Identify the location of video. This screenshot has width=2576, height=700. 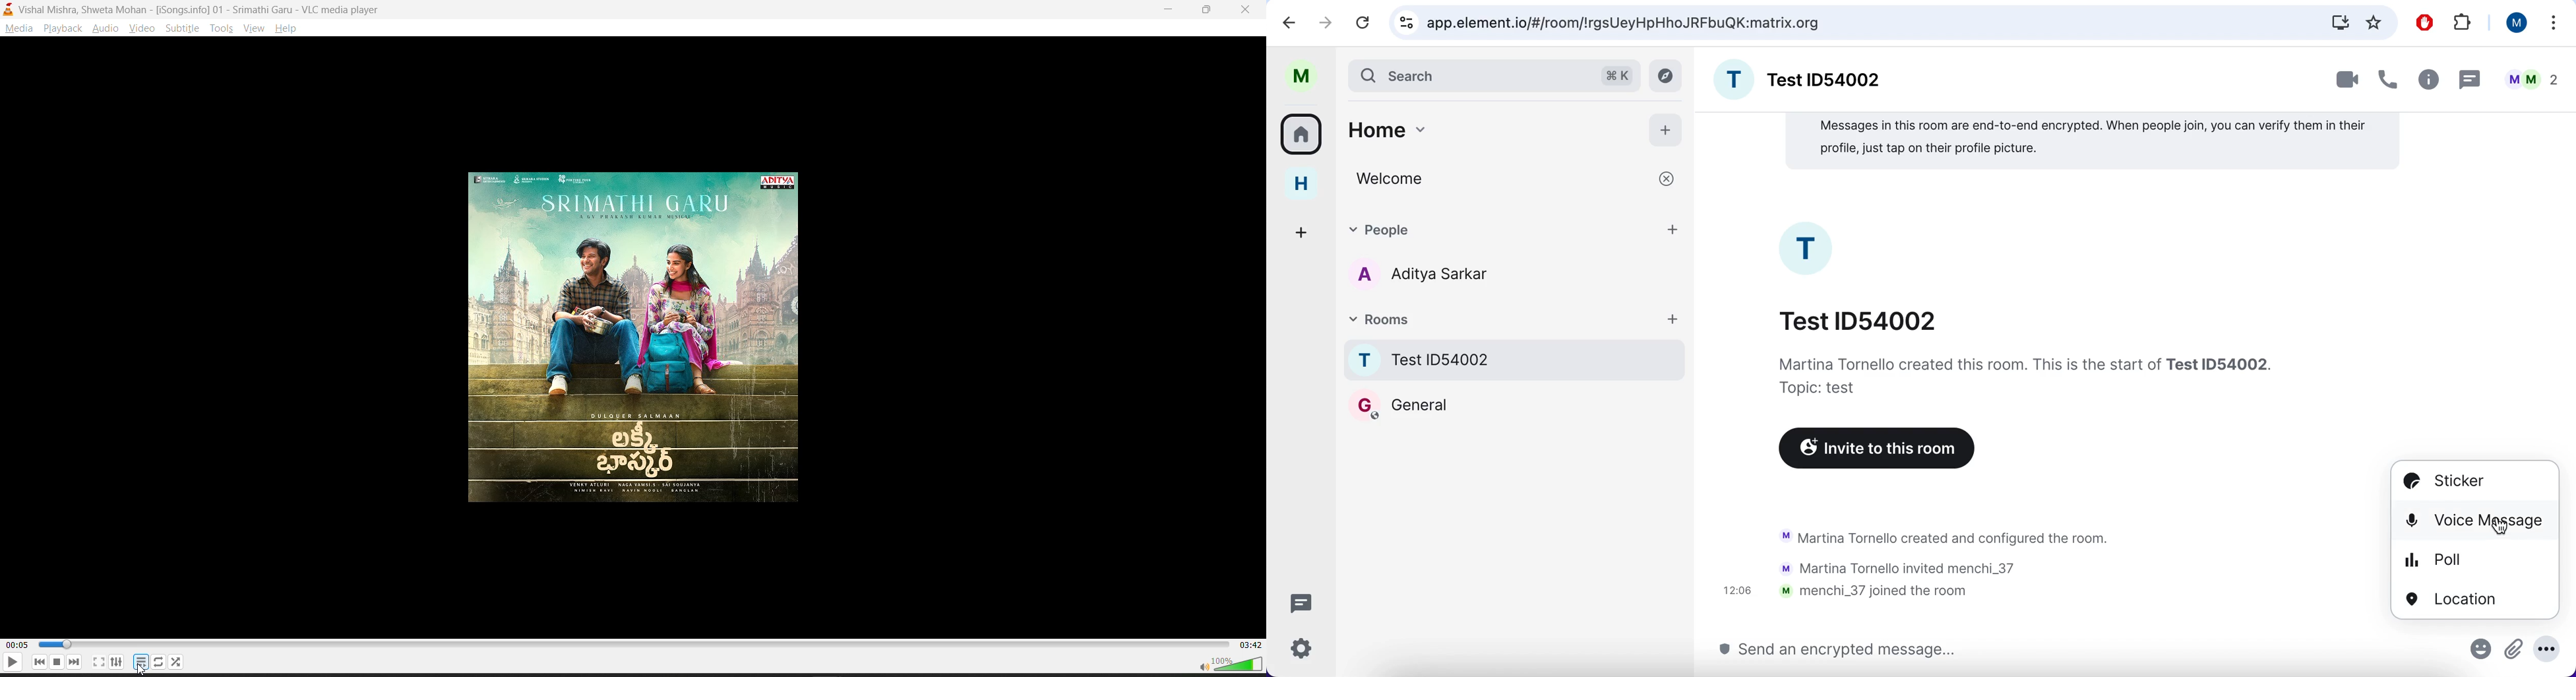
(140, 27).